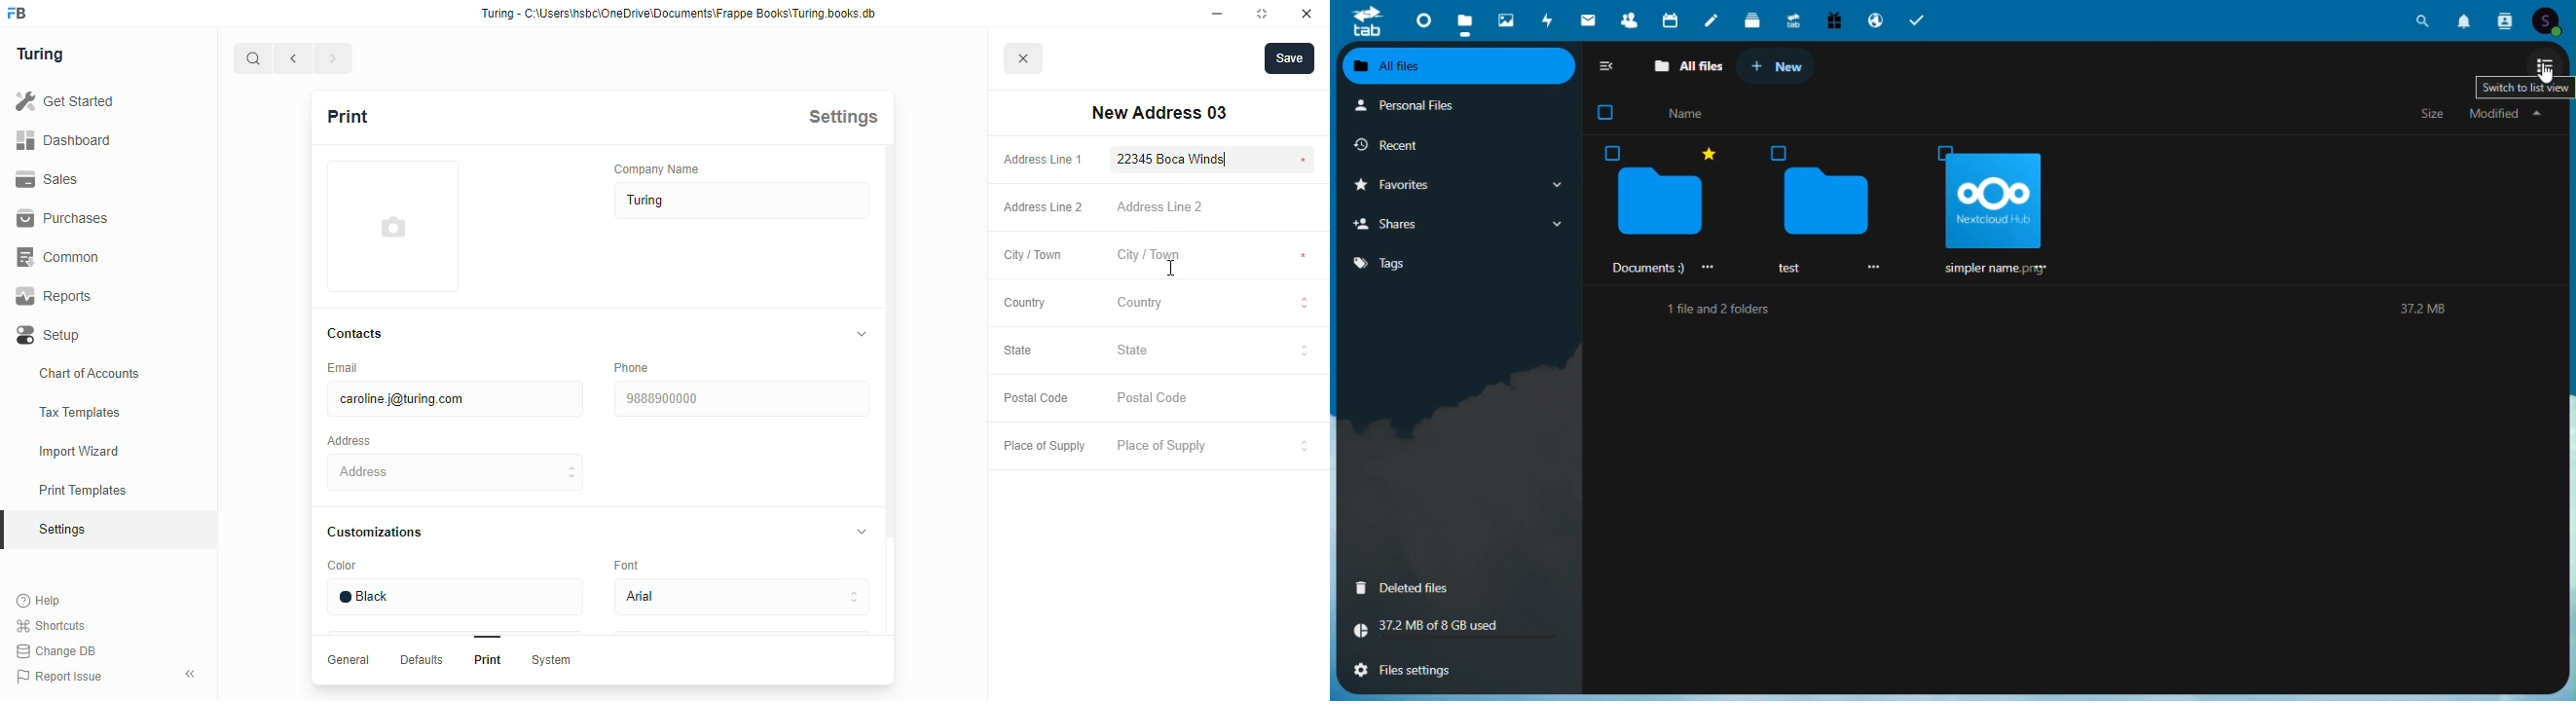 The width and height of the screenshot is (2576, 728). Describe the element at coordinates (17, 13) in the screenshot. I see `FB-logo` at that location.